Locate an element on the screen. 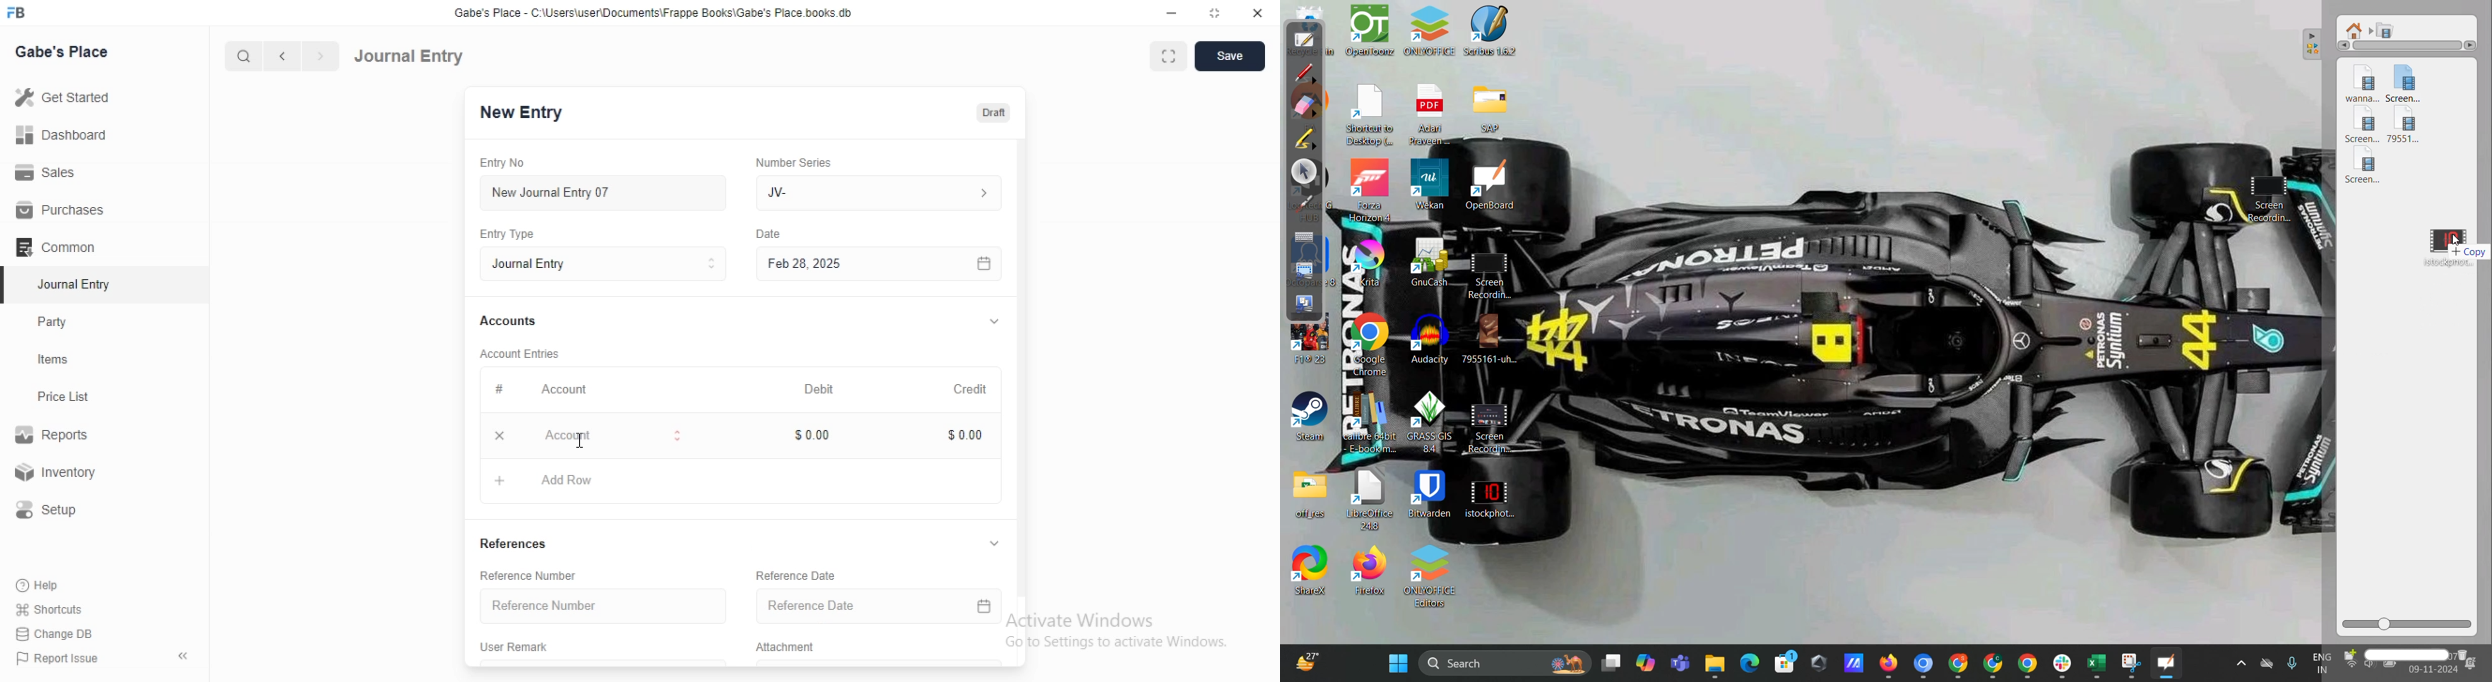  minimize is located at coordinates (1172, 13).